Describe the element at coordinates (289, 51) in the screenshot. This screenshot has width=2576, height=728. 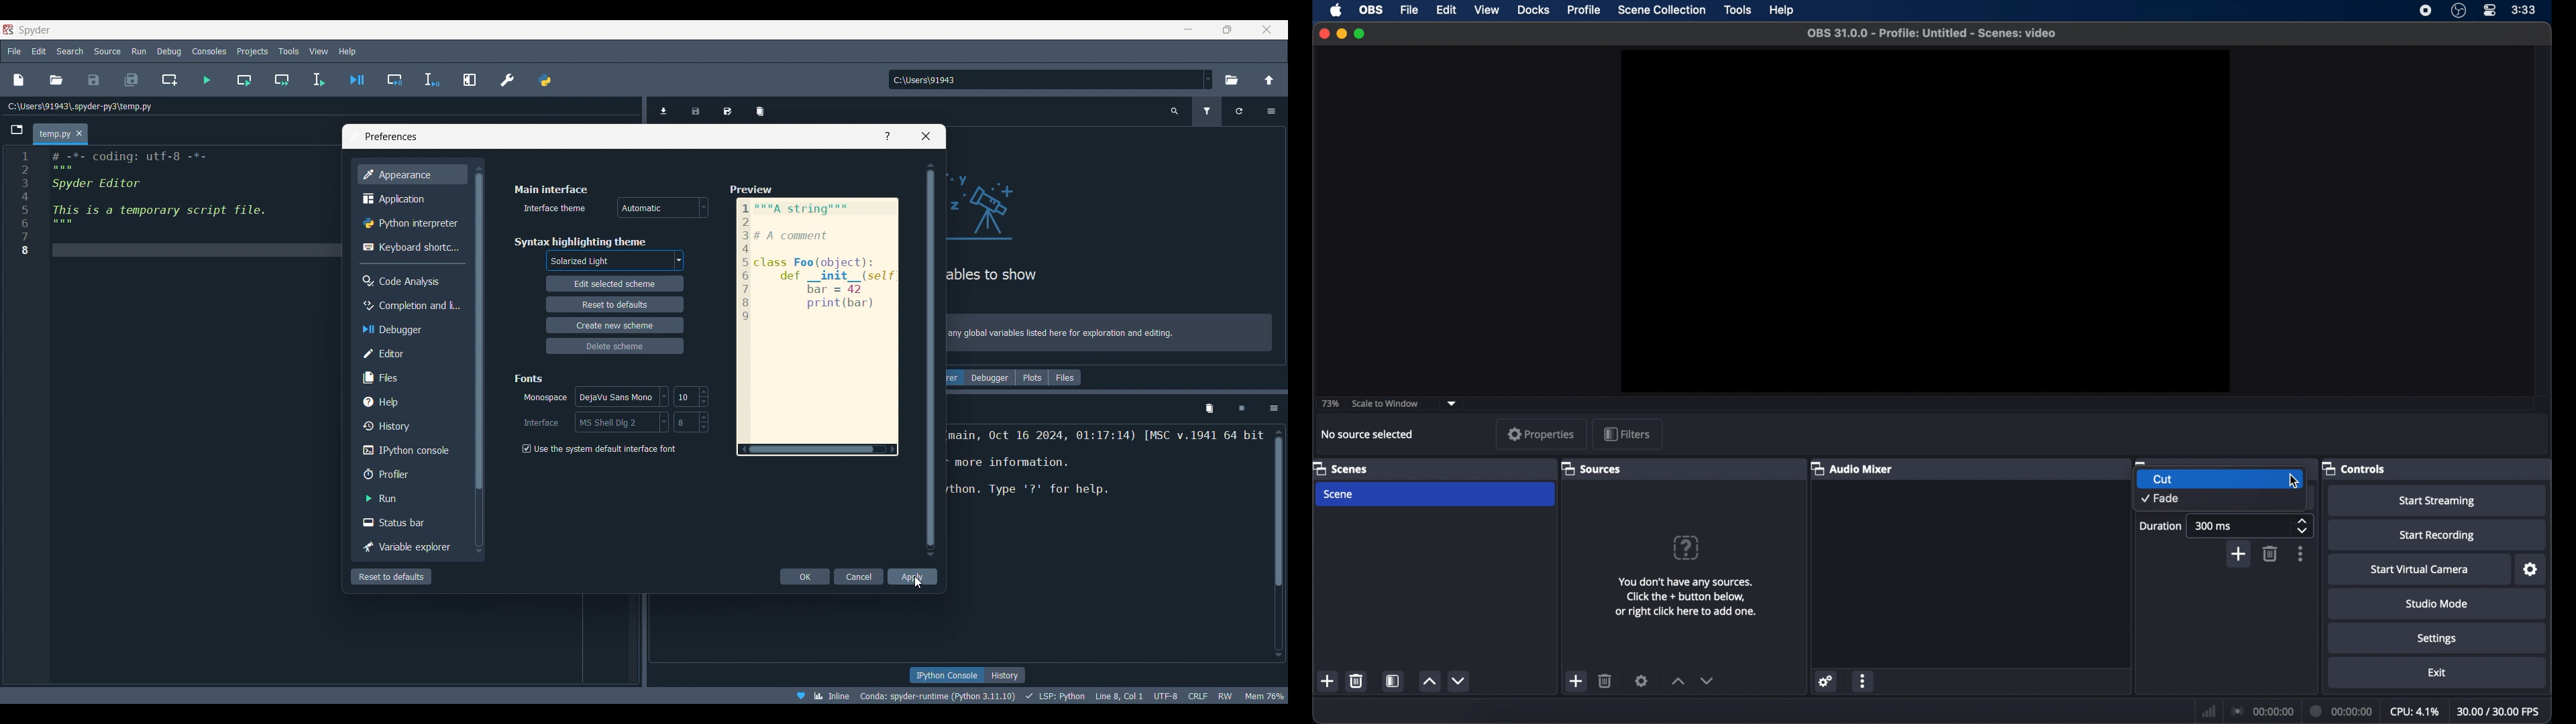
I see `Tools menu` at that location.